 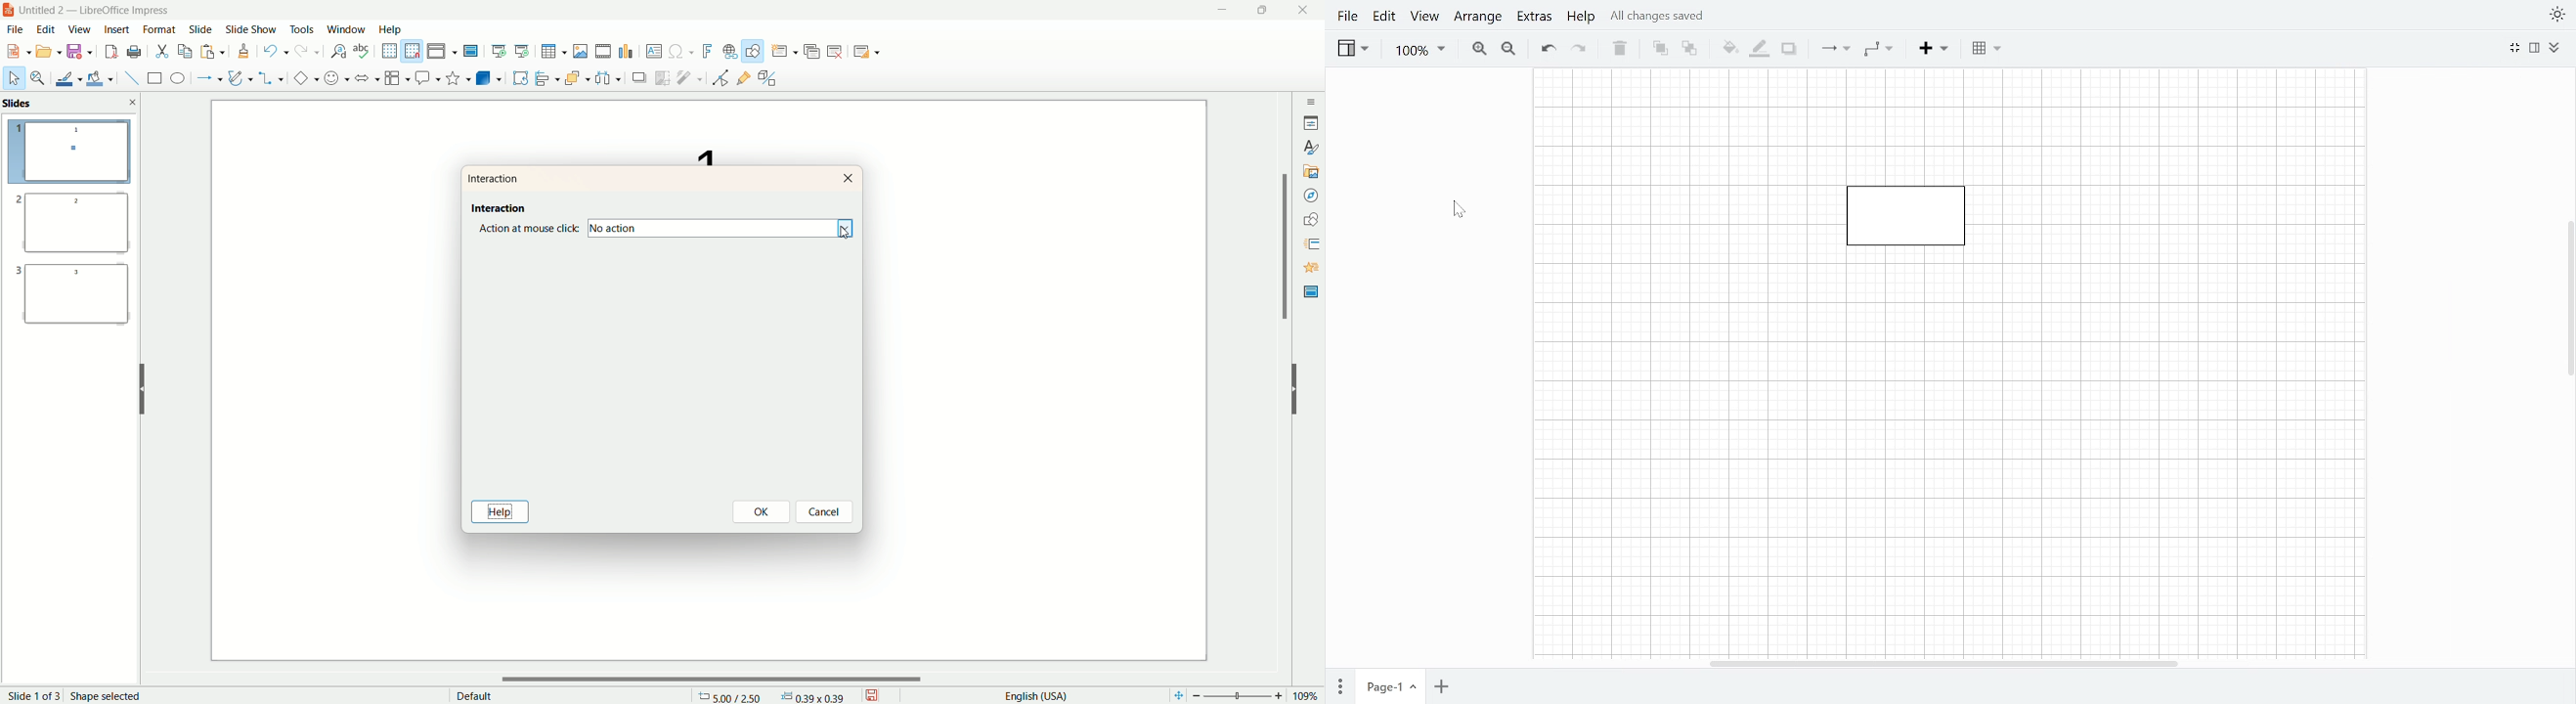 I want to click on properties, so click(x=1311, y=121).